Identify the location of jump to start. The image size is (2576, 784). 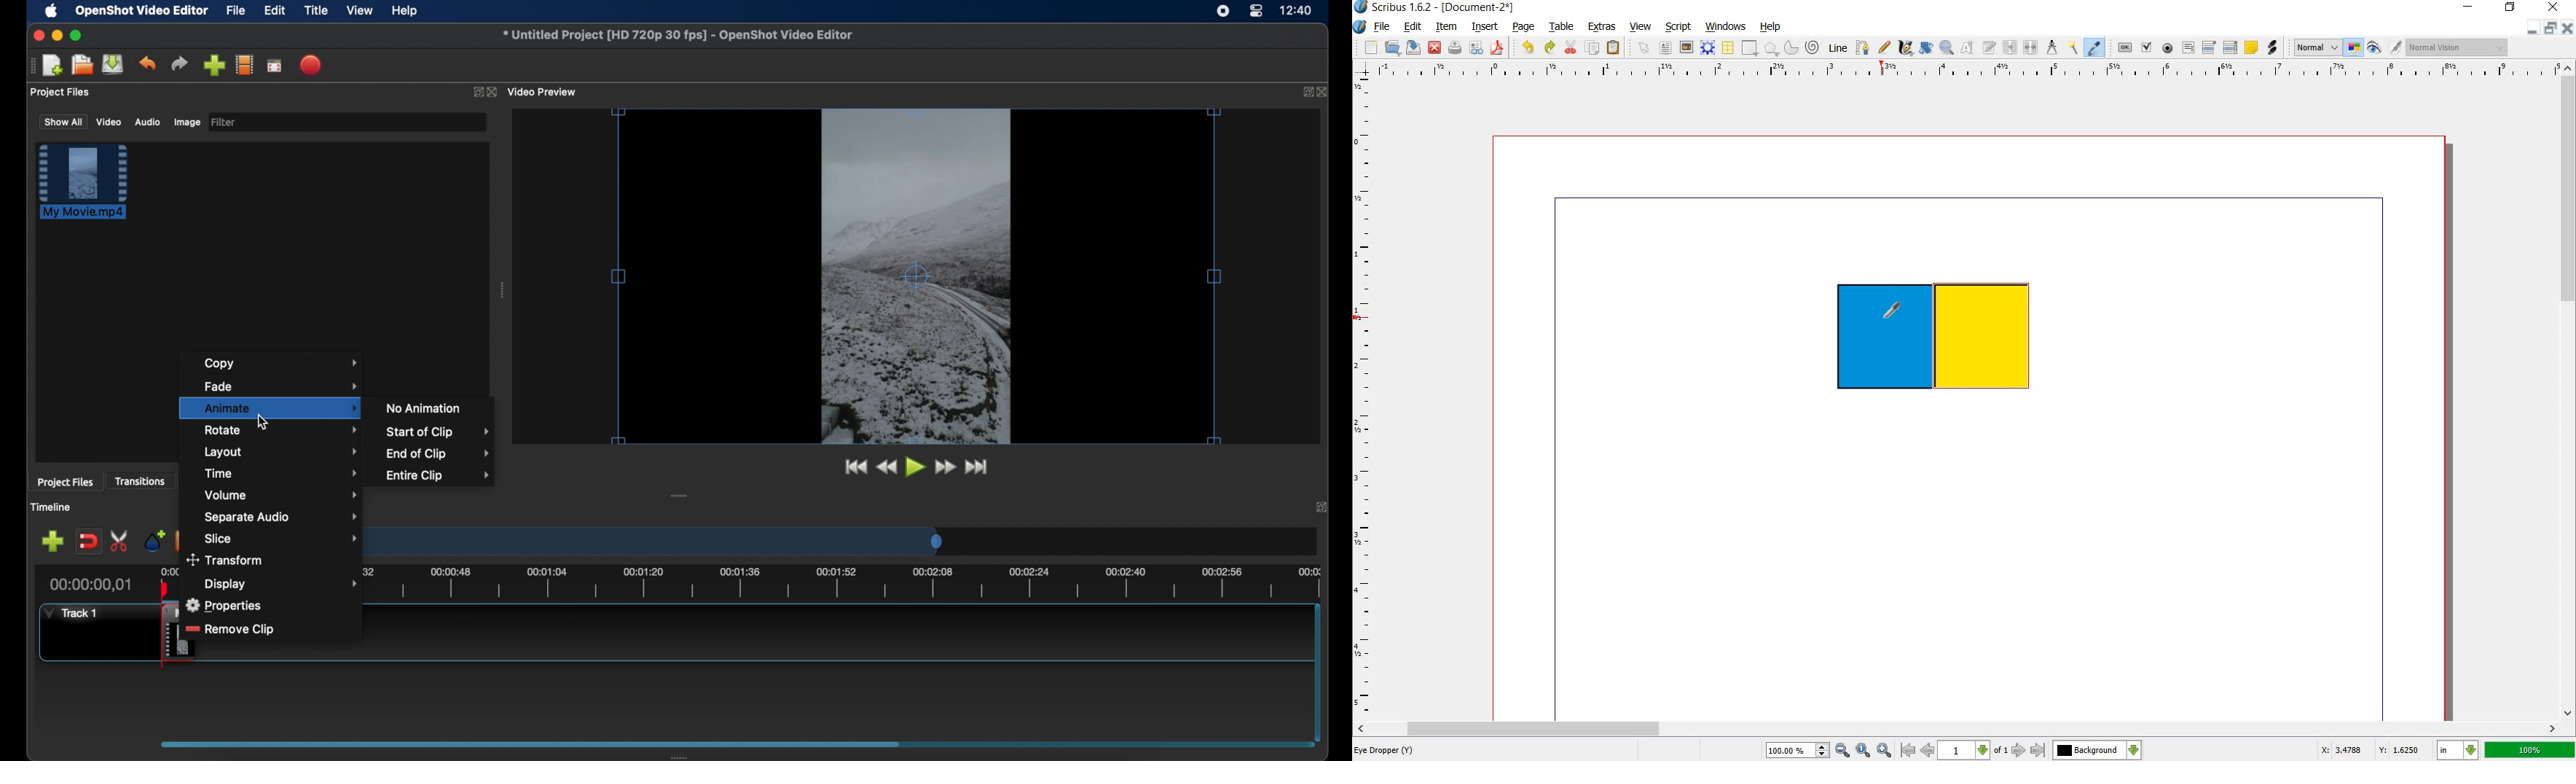
(853, 466).